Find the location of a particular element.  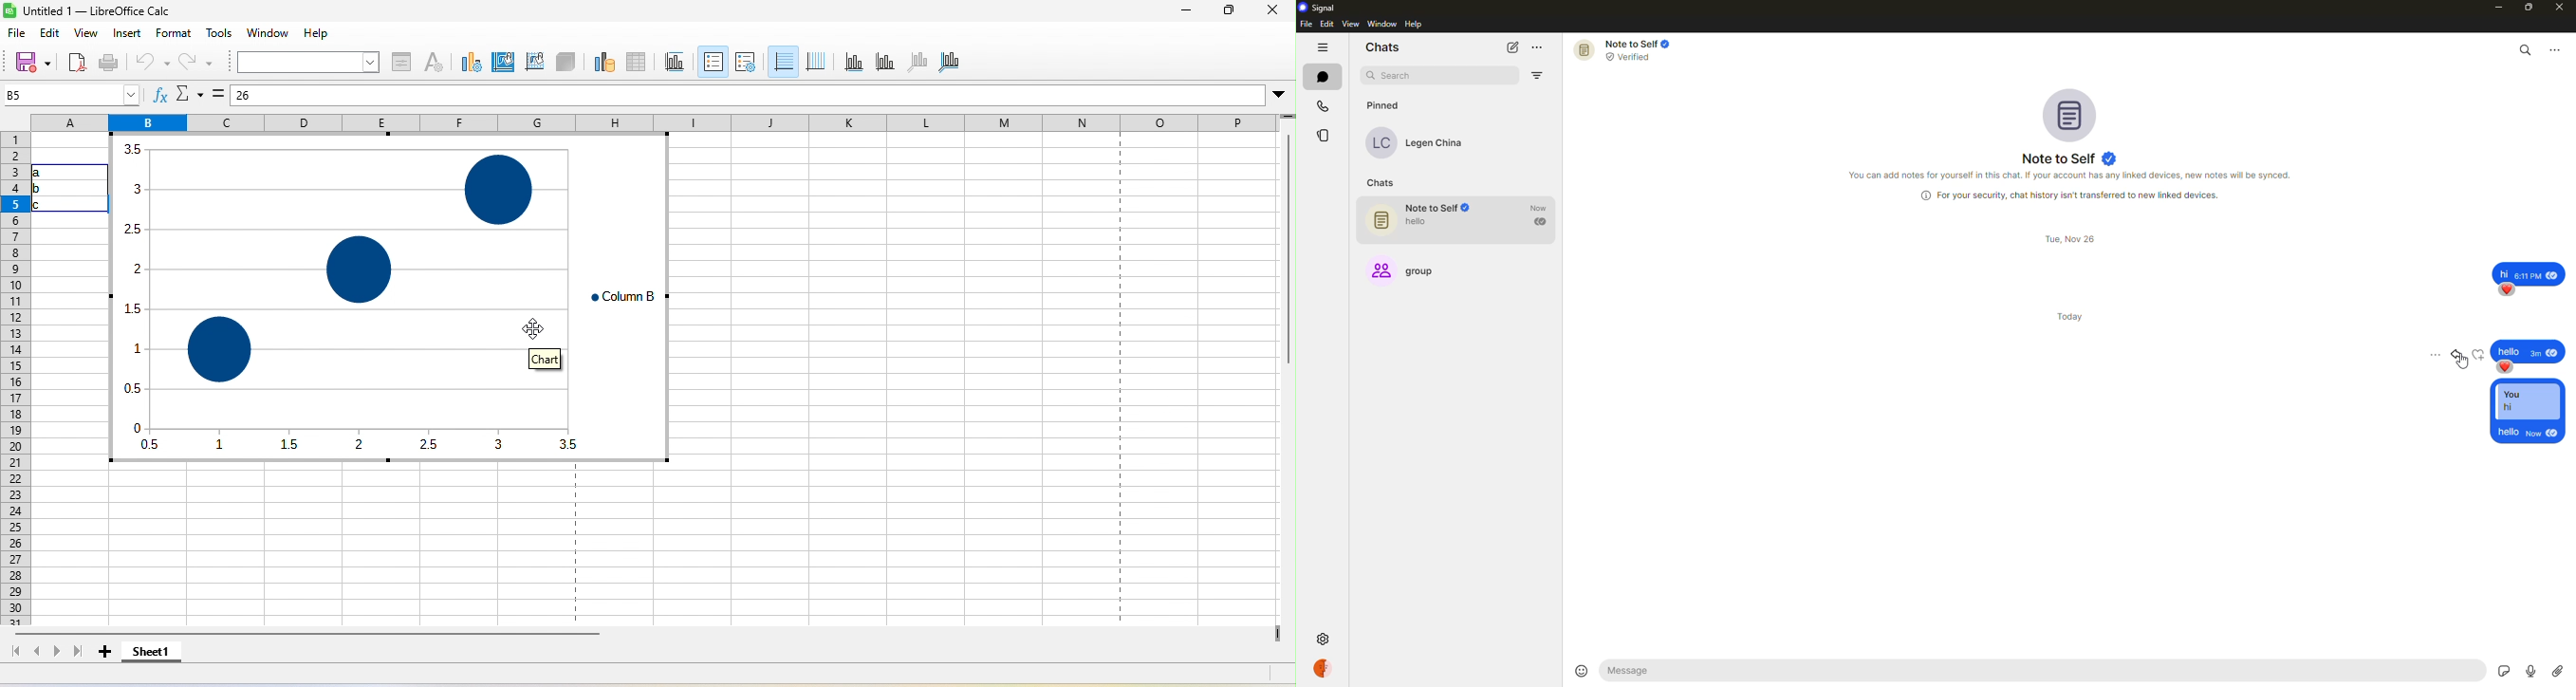

profile is located at coordinates (1328, 668).